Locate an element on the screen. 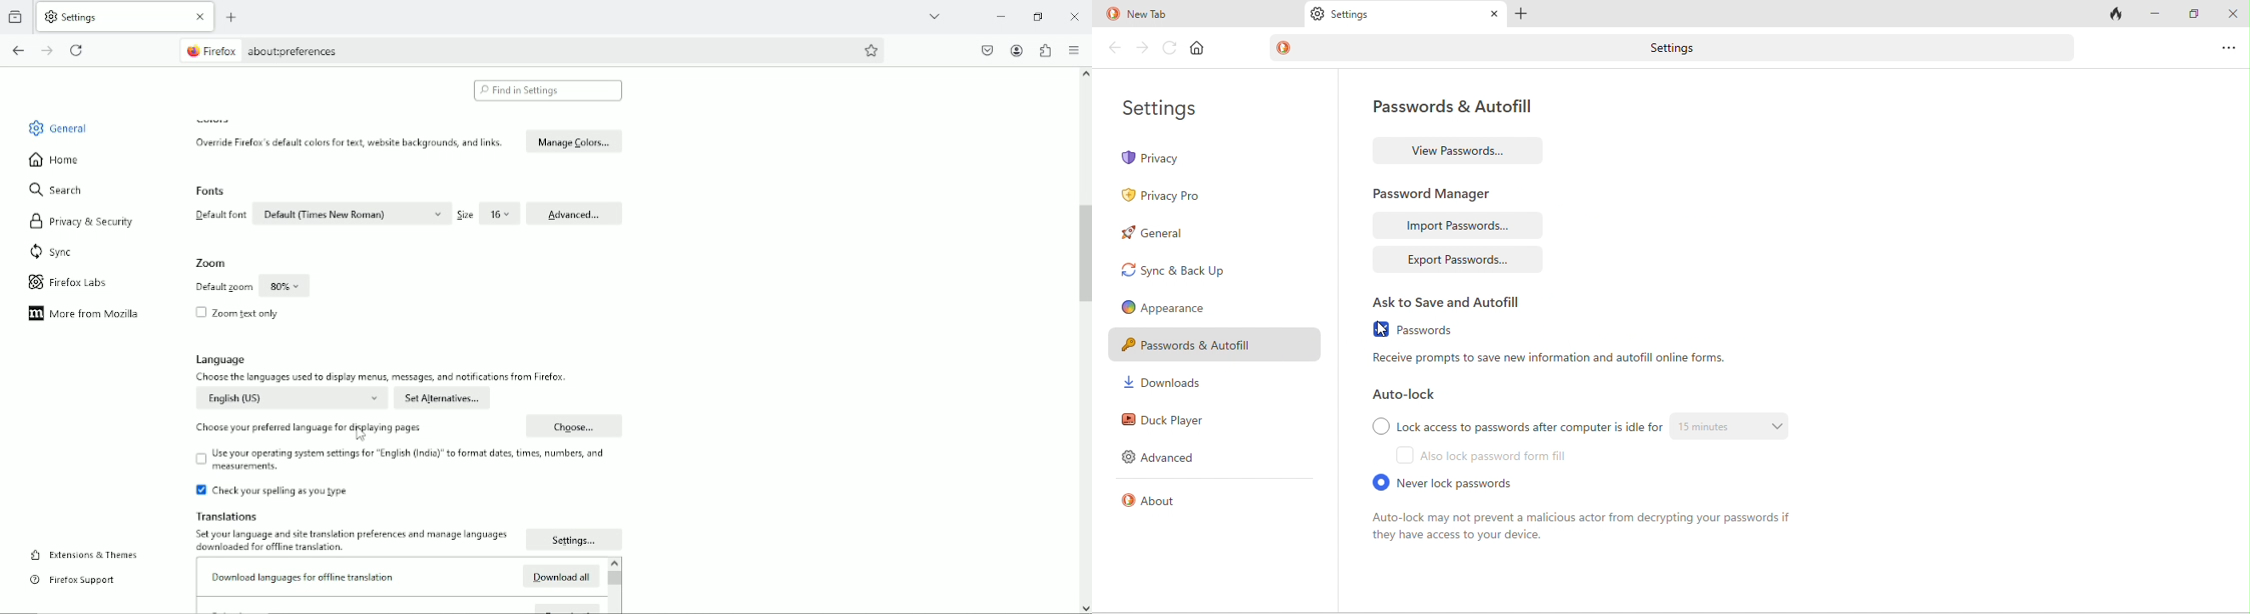 This screenshot has height=616, width=2268. Extensions & themes is located at coordinates (102, 555).